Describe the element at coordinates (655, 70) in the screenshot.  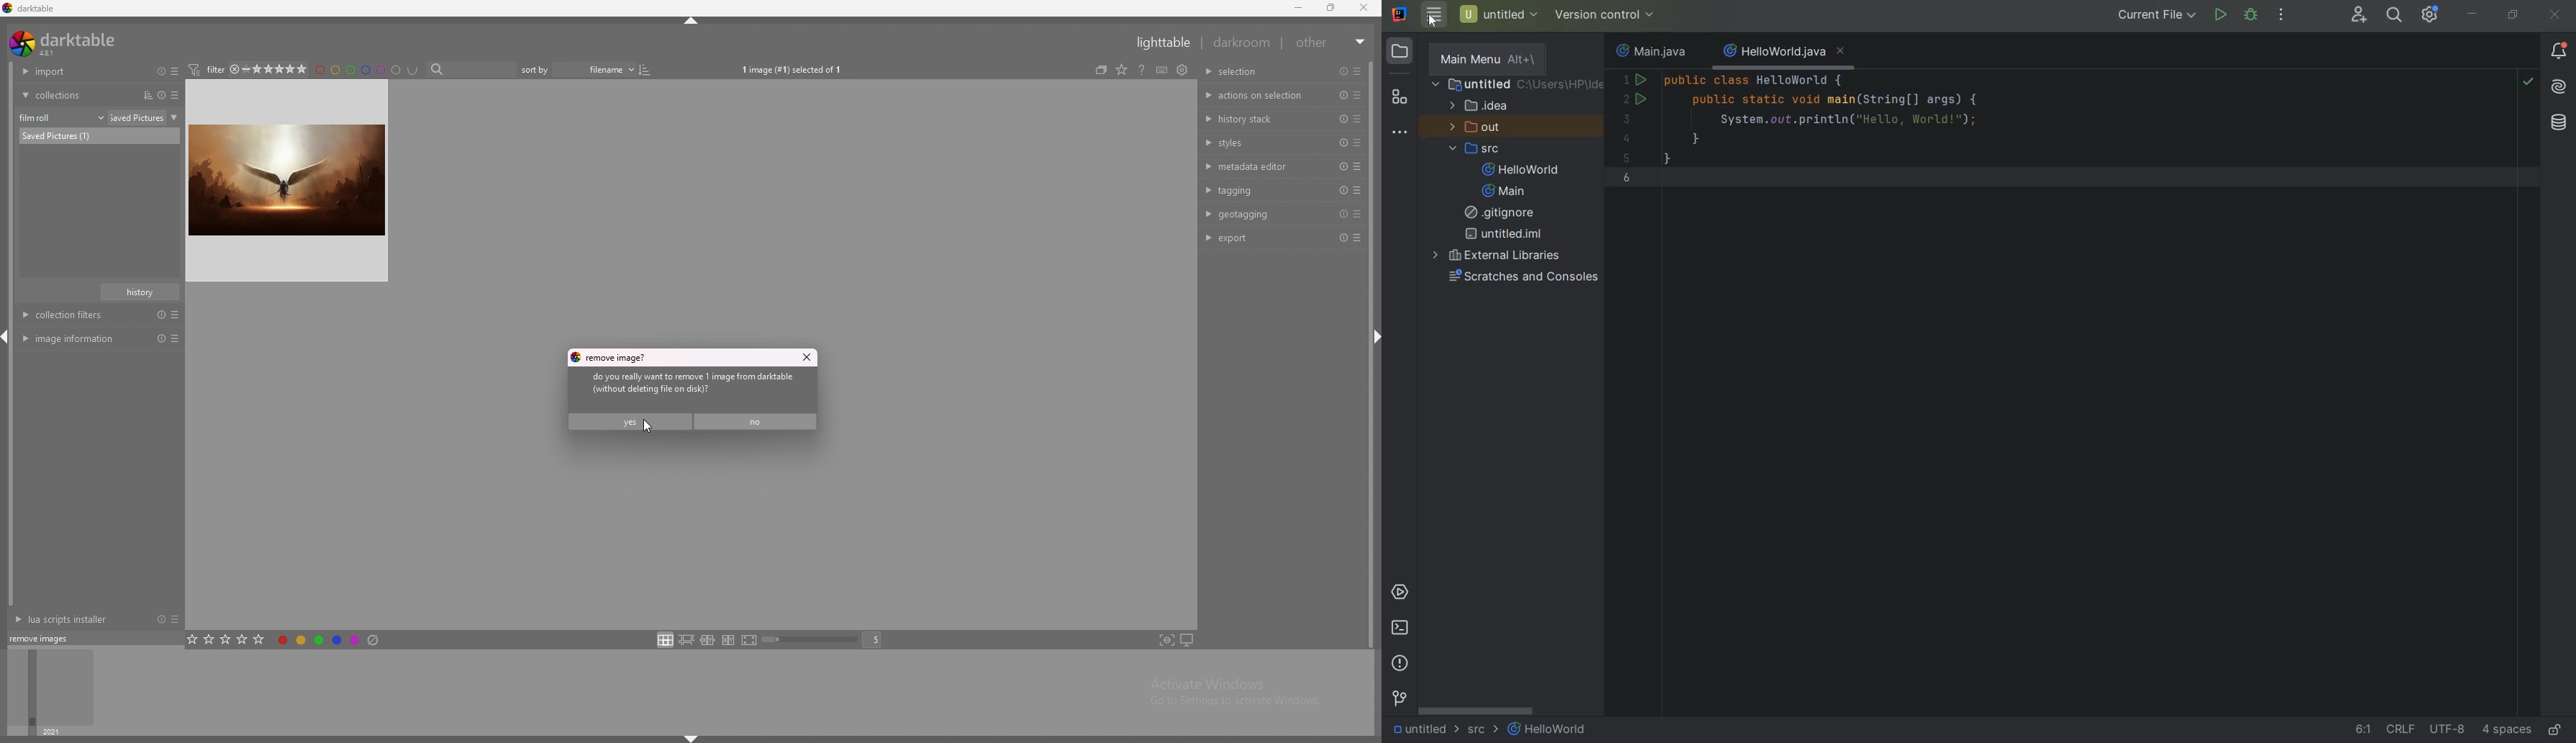
I see `toggle` at that location.